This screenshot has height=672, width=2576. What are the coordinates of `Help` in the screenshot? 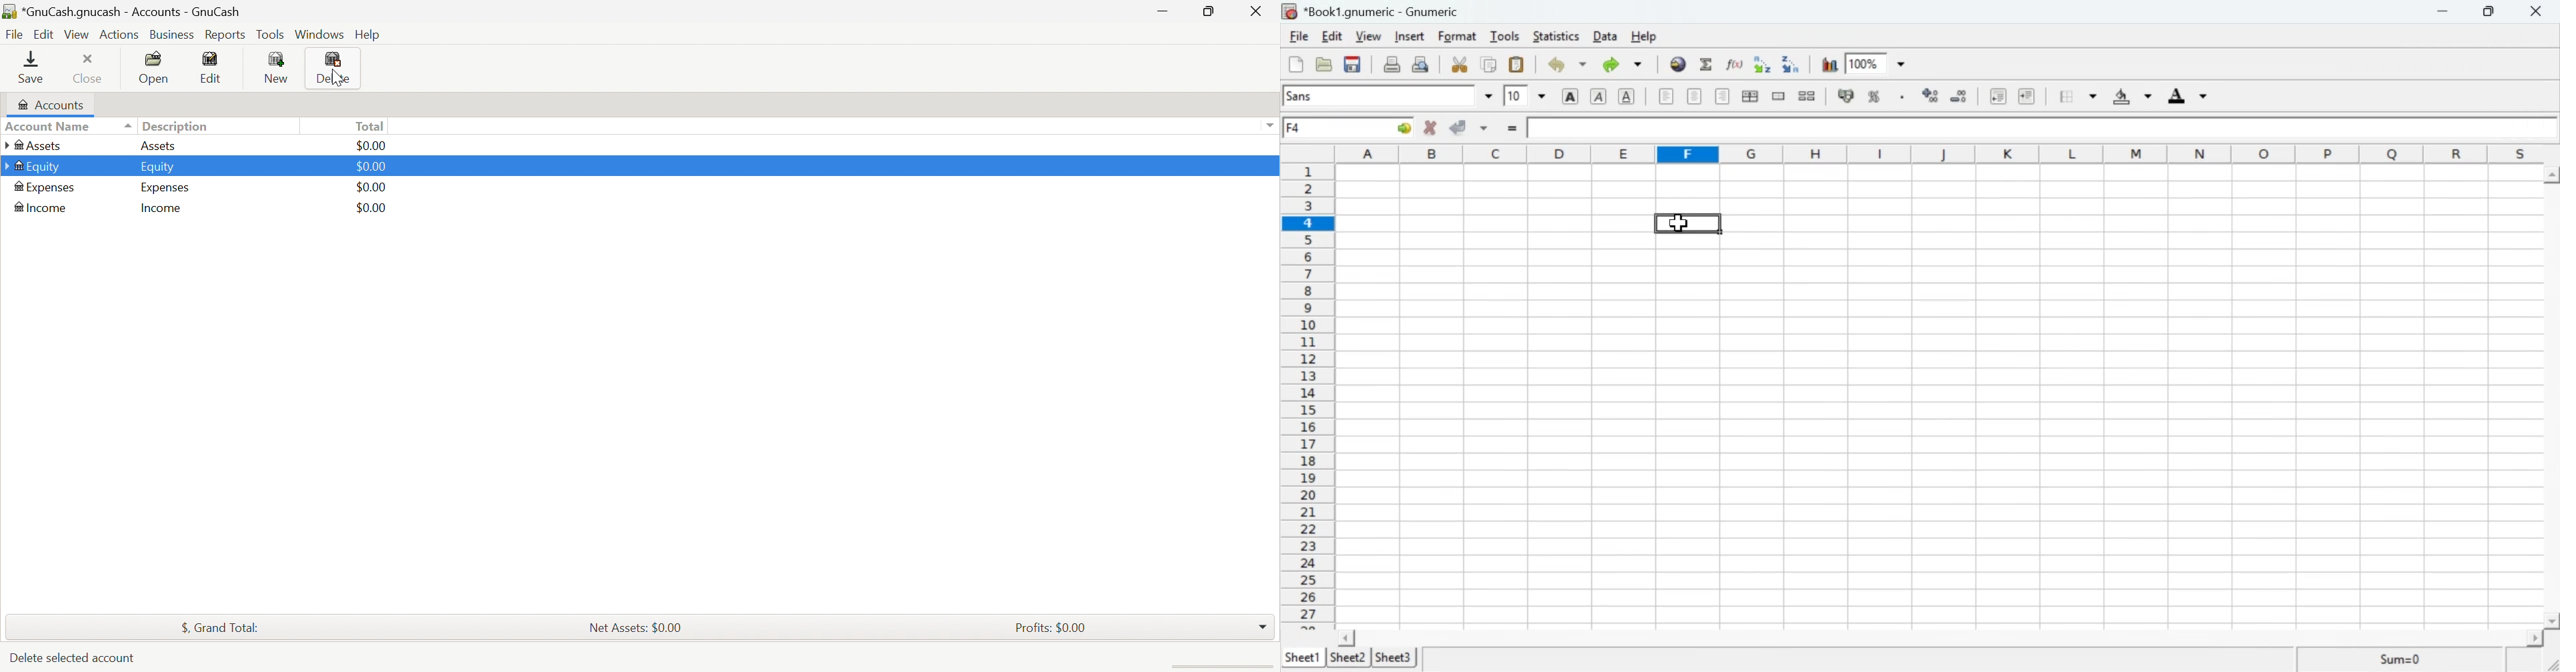 It's located at (369, 34).